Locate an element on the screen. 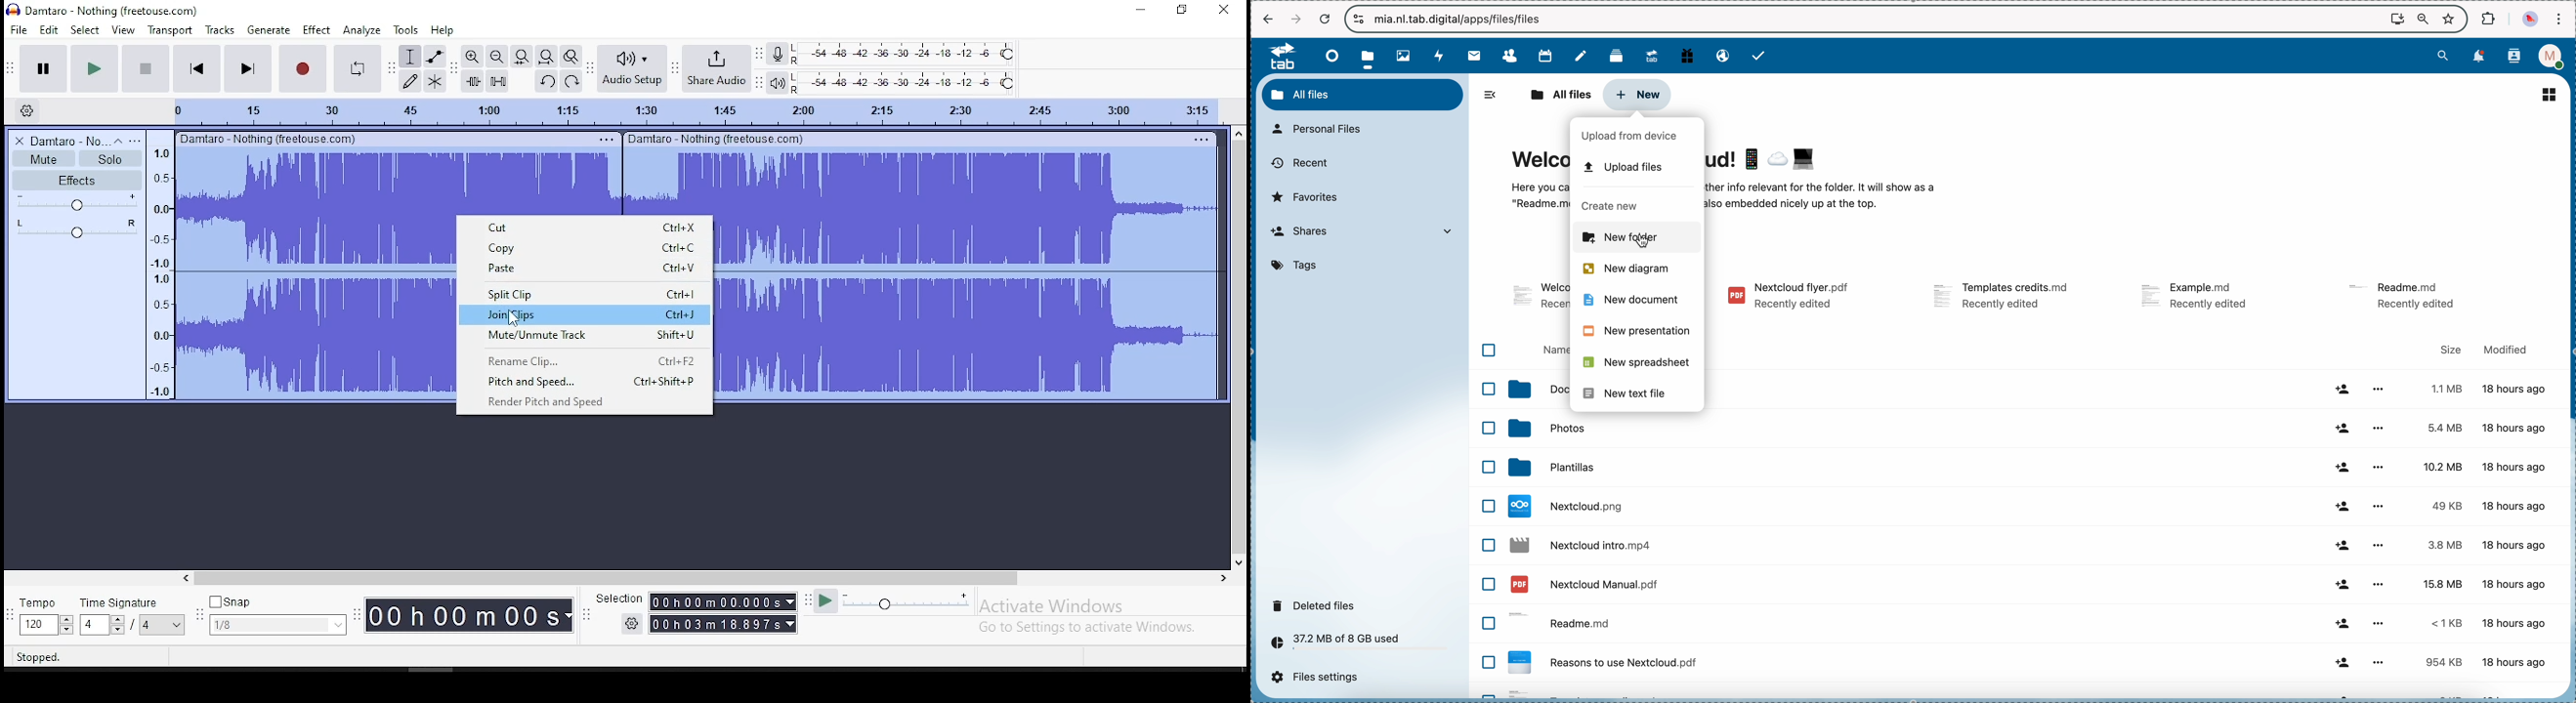 This screenshot has width=2576, height=728. size is located at coordinates (2451, 350).